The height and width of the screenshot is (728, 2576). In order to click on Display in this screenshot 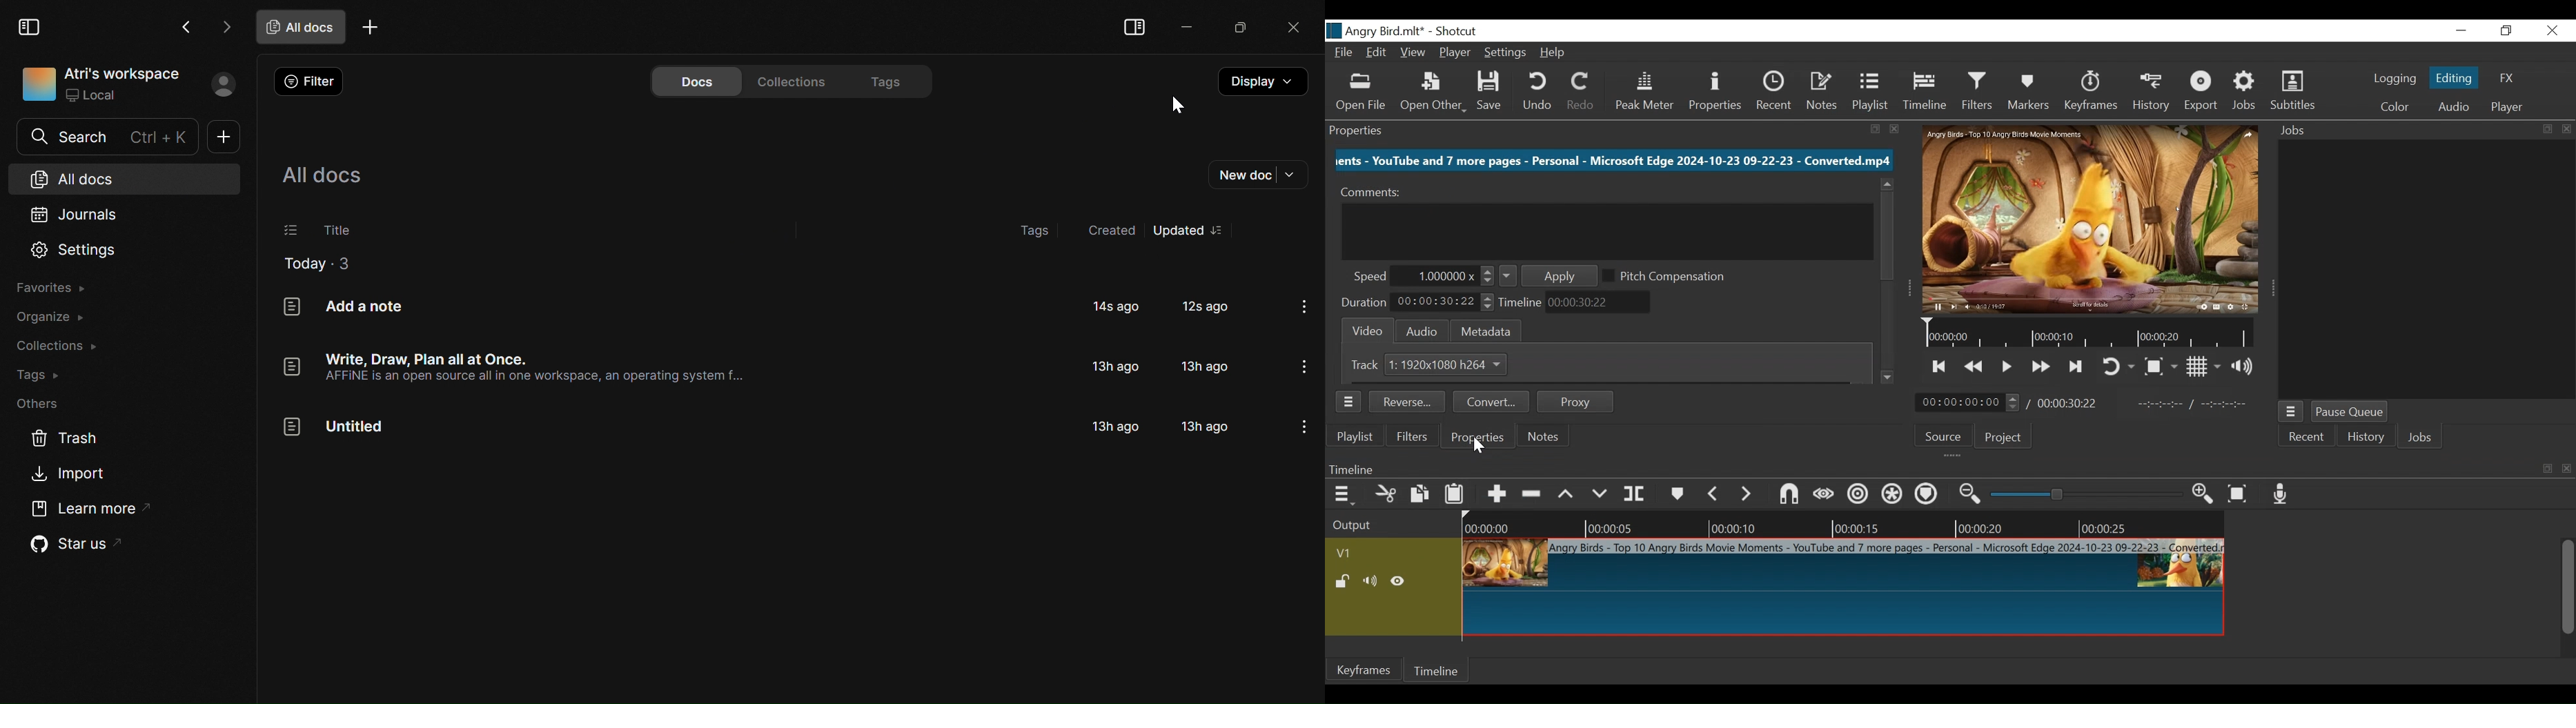, I will do `click(1261, 81)`.